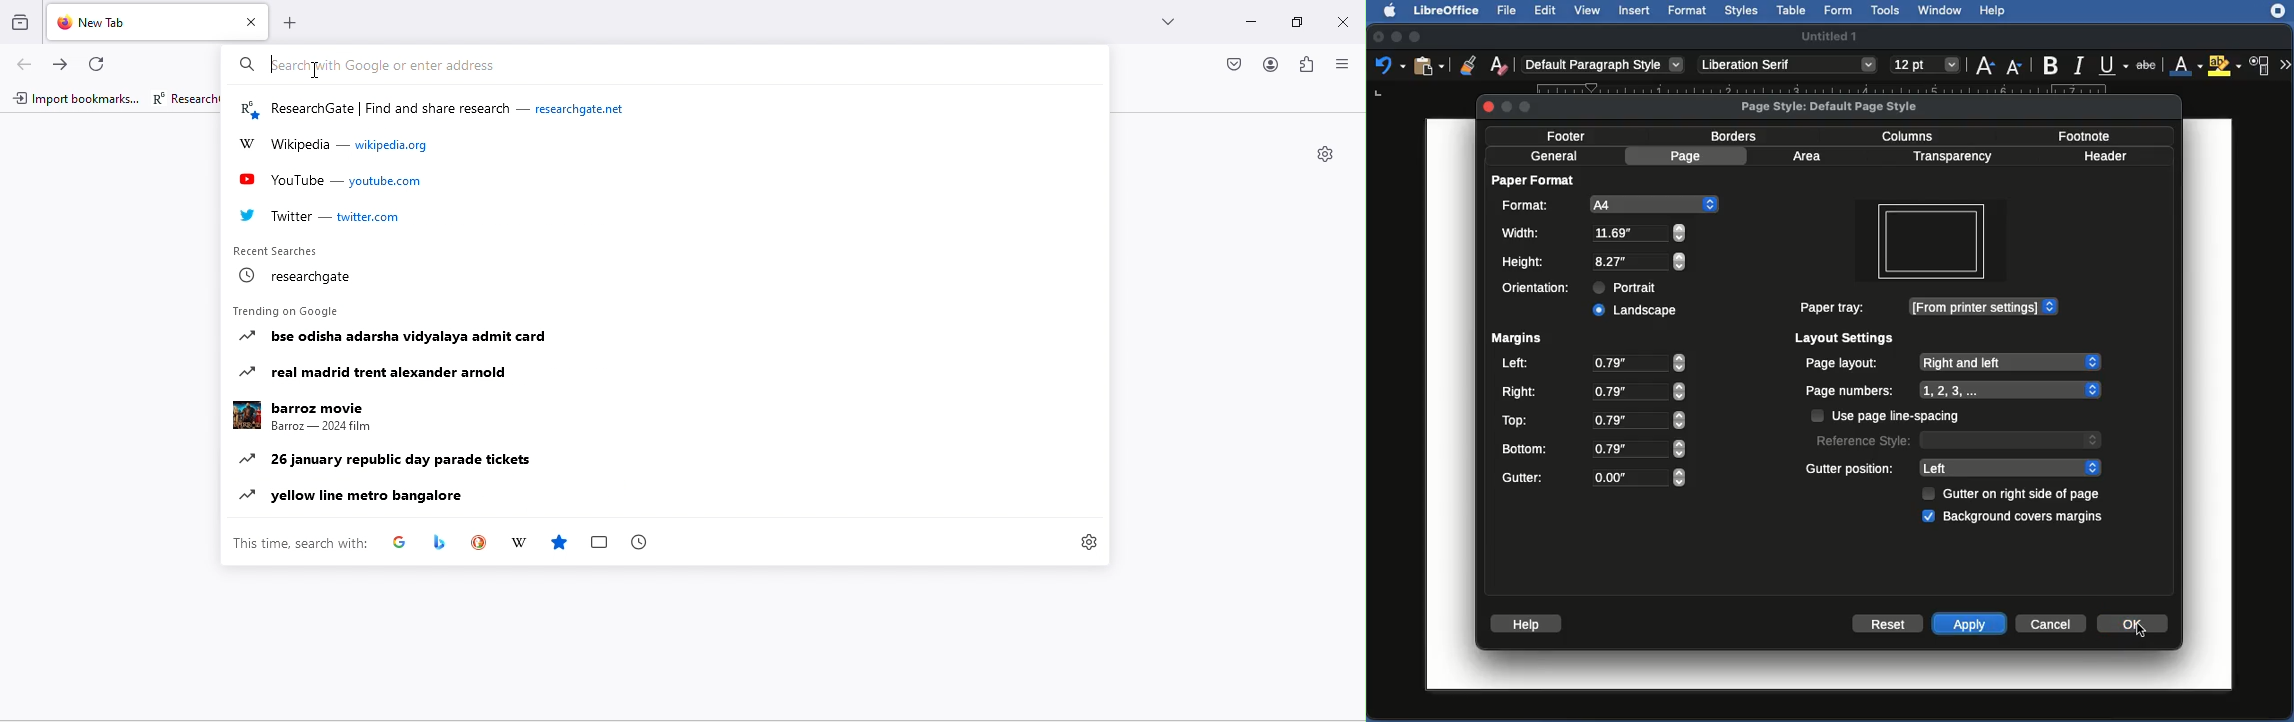  I want to click on Name, so click(1829, 36).